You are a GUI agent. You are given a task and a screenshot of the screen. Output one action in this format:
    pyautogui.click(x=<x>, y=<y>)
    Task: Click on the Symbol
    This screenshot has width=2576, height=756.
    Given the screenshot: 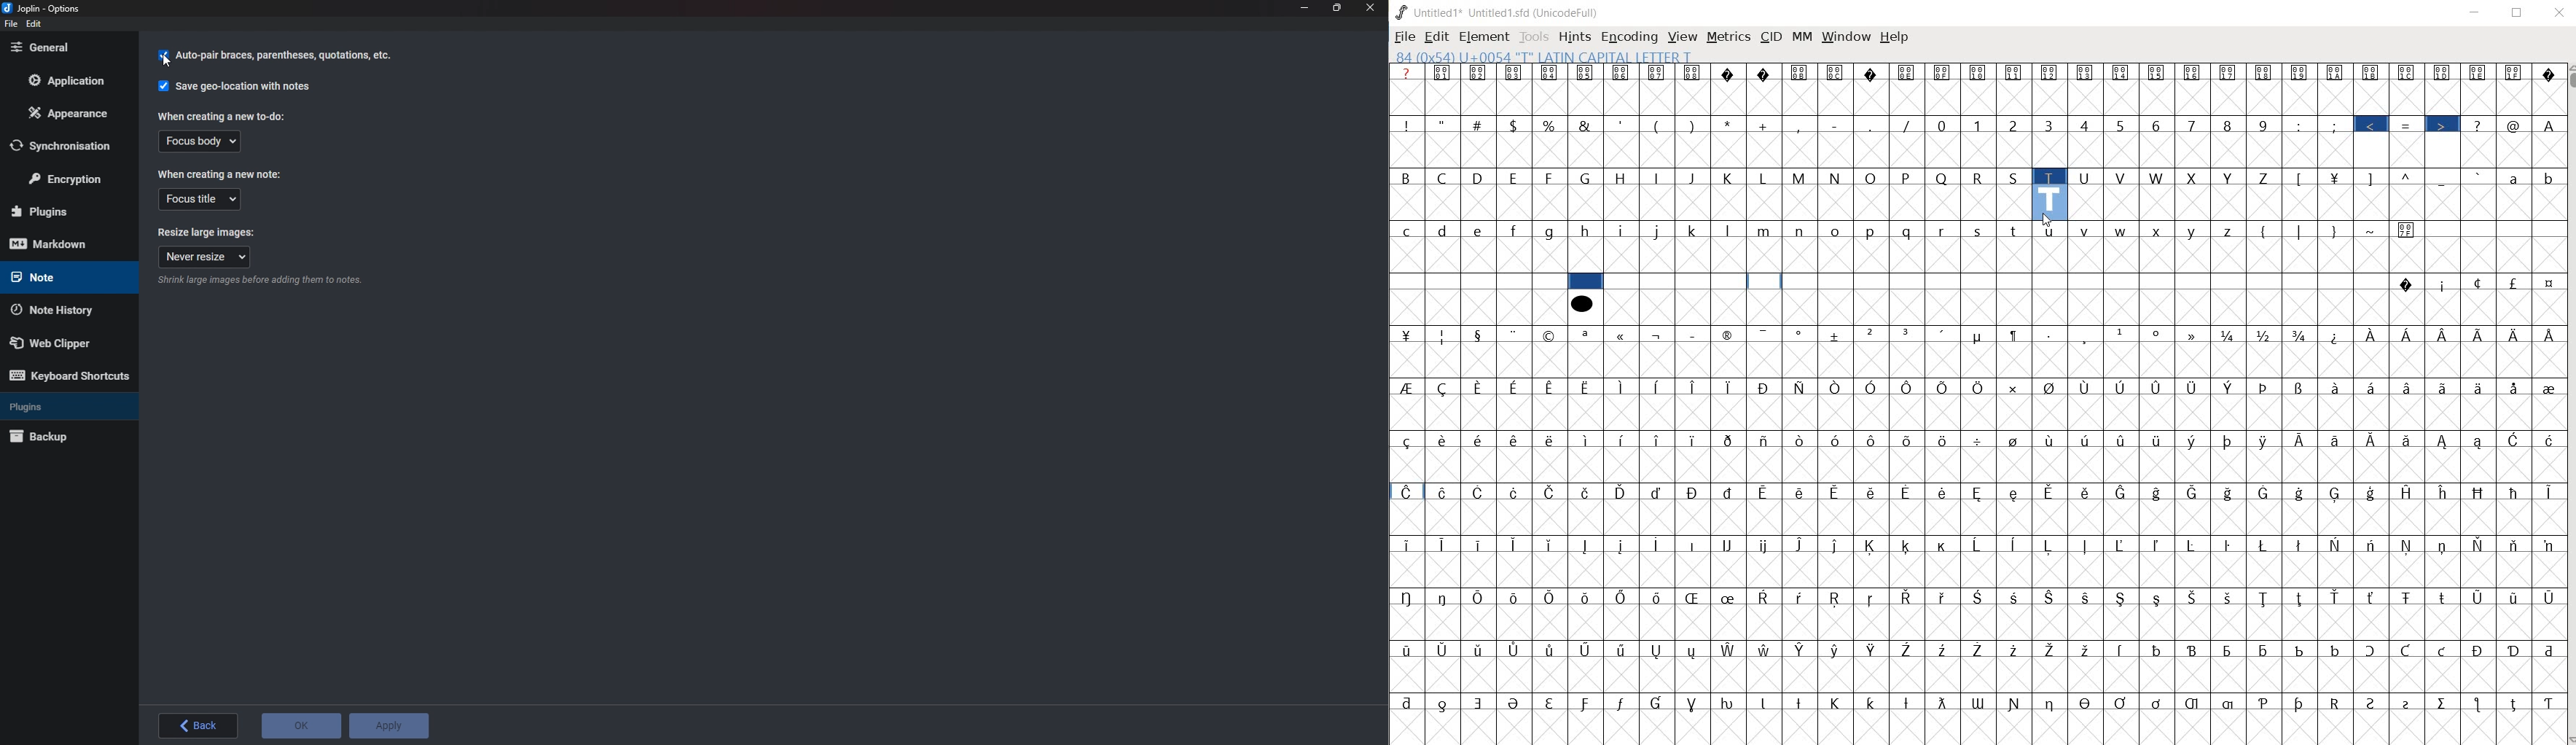 What is the action you would take?
    pyautogui.click(x=2336, y=702)
    